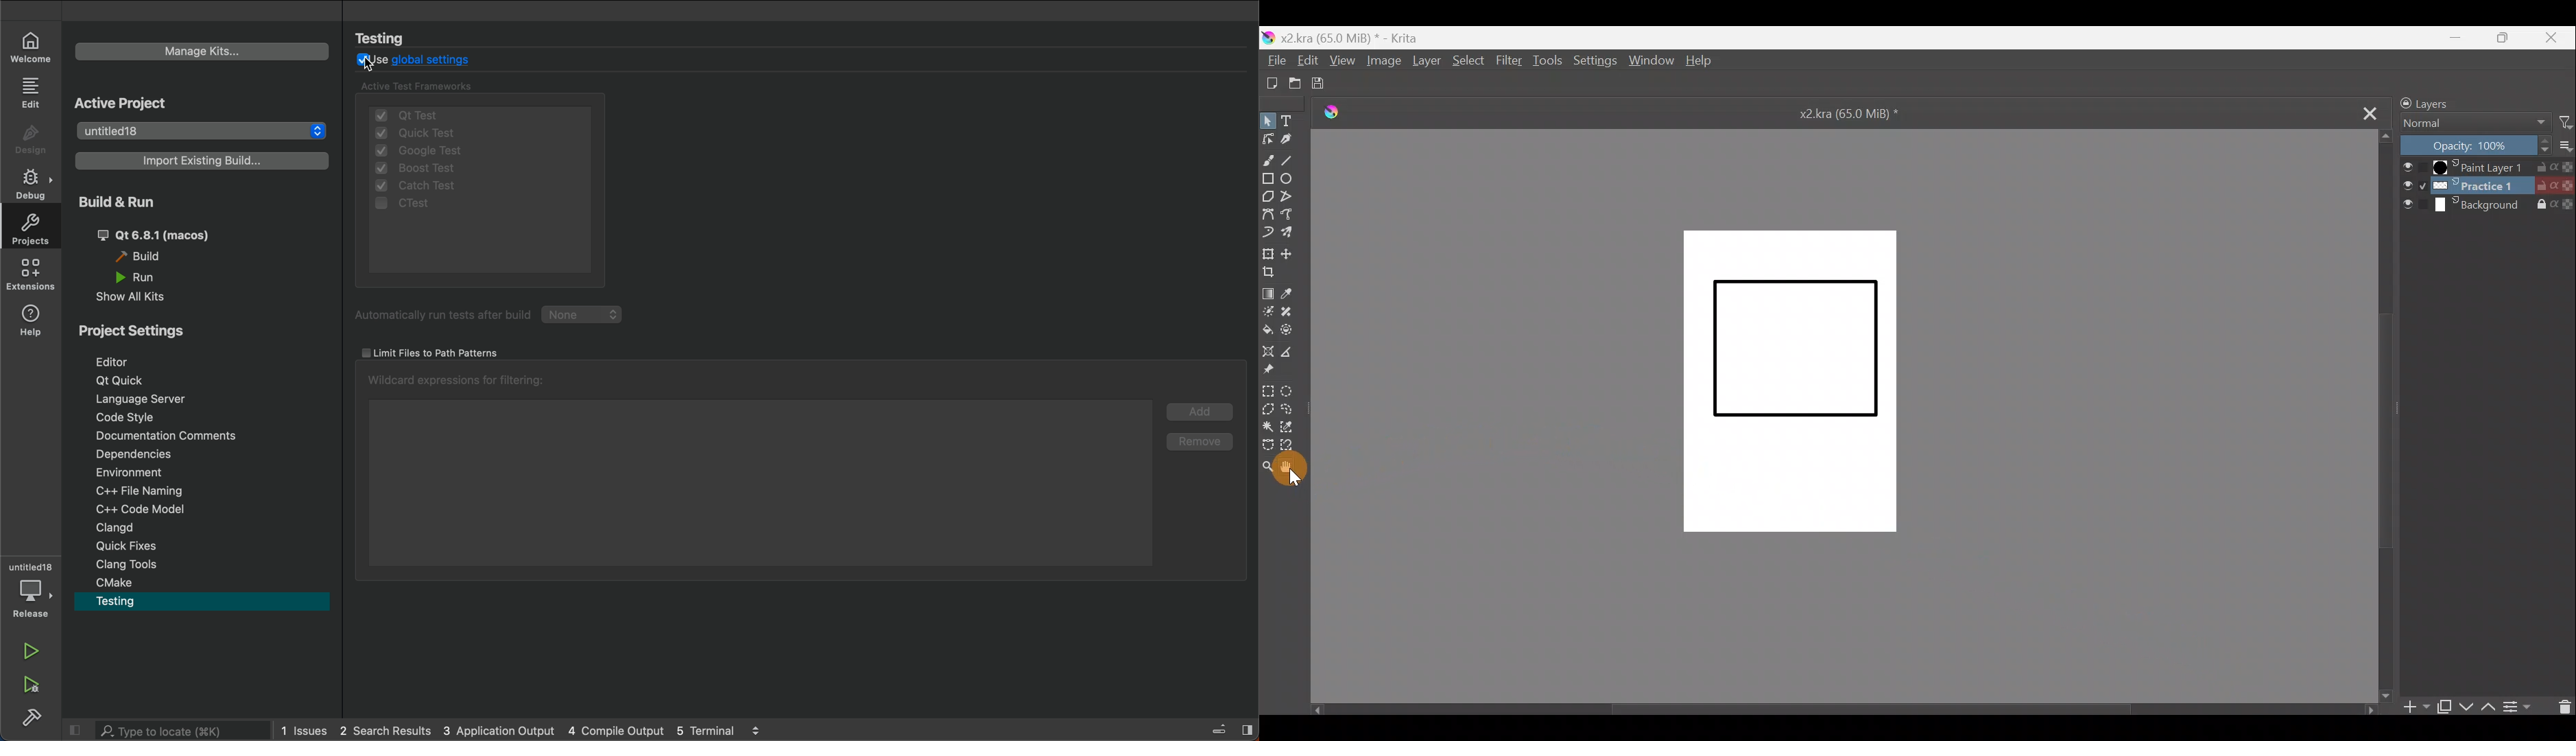 Image resolution: width=2576 pixels, height=756 pixels. What do you see at coordinates (1291, 177) in the screenshot?
I see `Ellipse tool` at bounding box center [1291, 177].